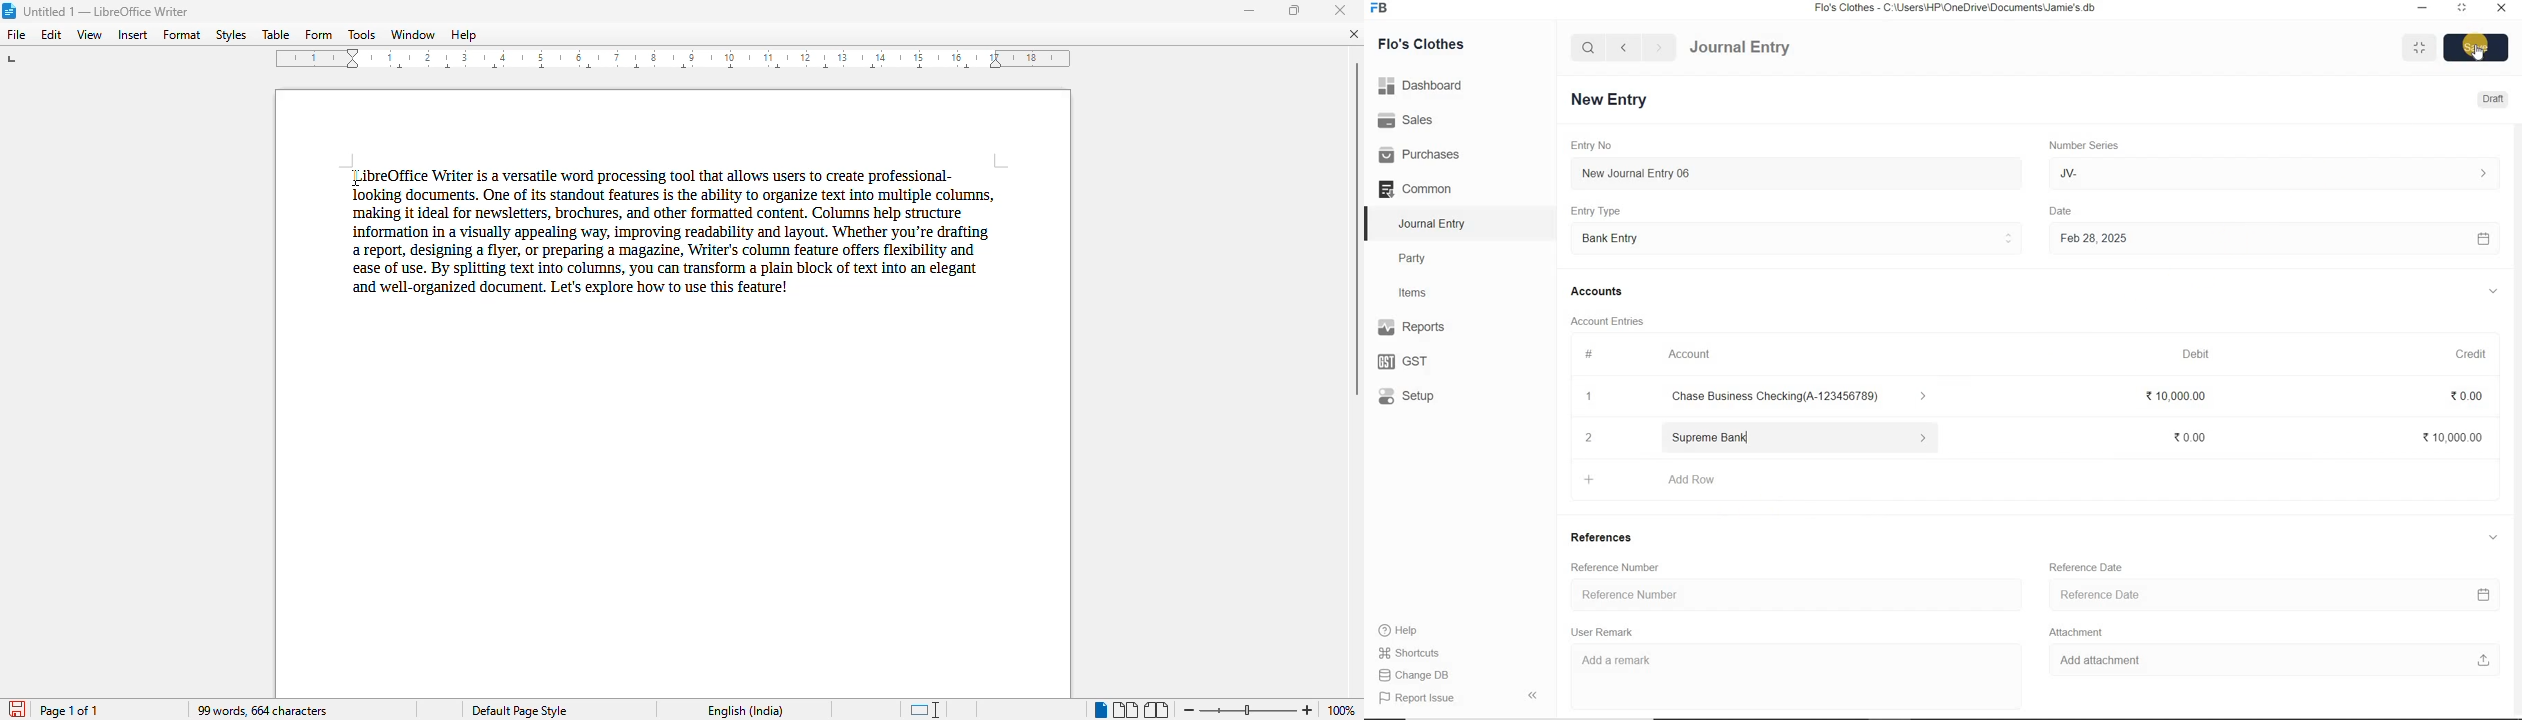 This screenshot has width=2548, height=728. Describe the element at coordinates (1794, 663) in the screenshot. I see `Add a remark` at that location.